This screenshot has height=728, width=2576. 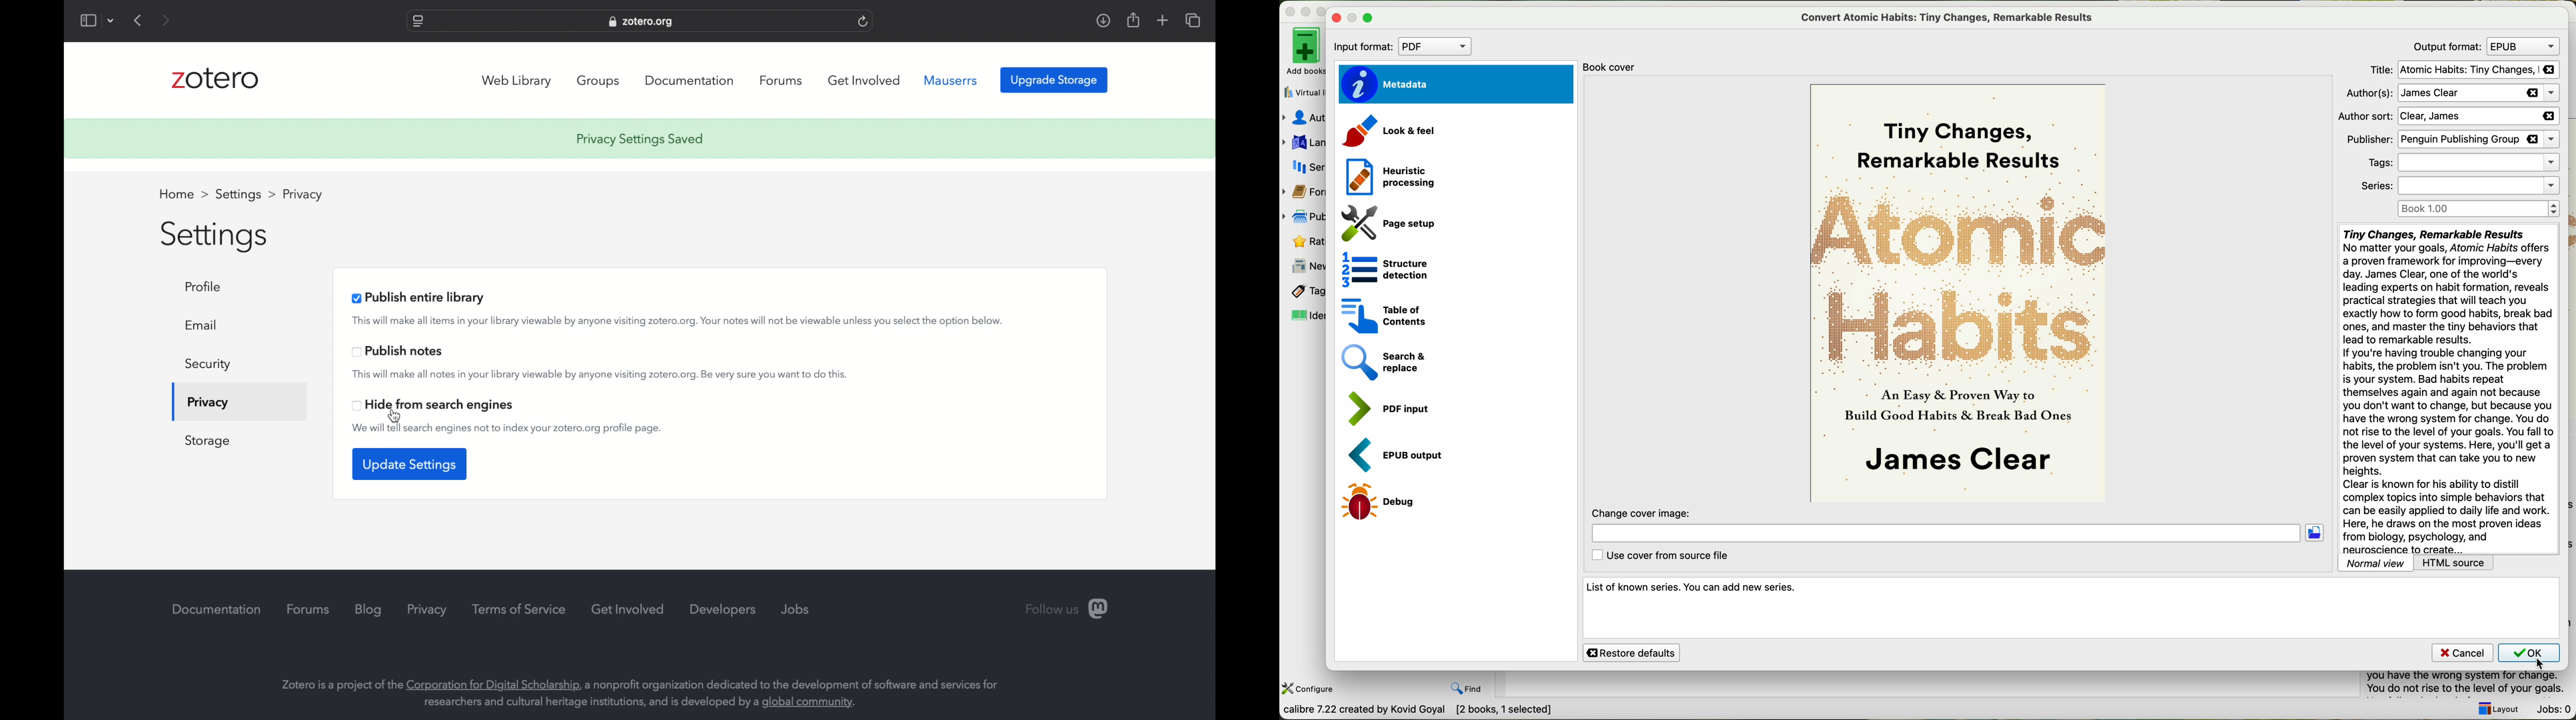 What do you see at coordinates (783, 81) in the screenshot?
I see `forums` at bounding box center [783, 81].